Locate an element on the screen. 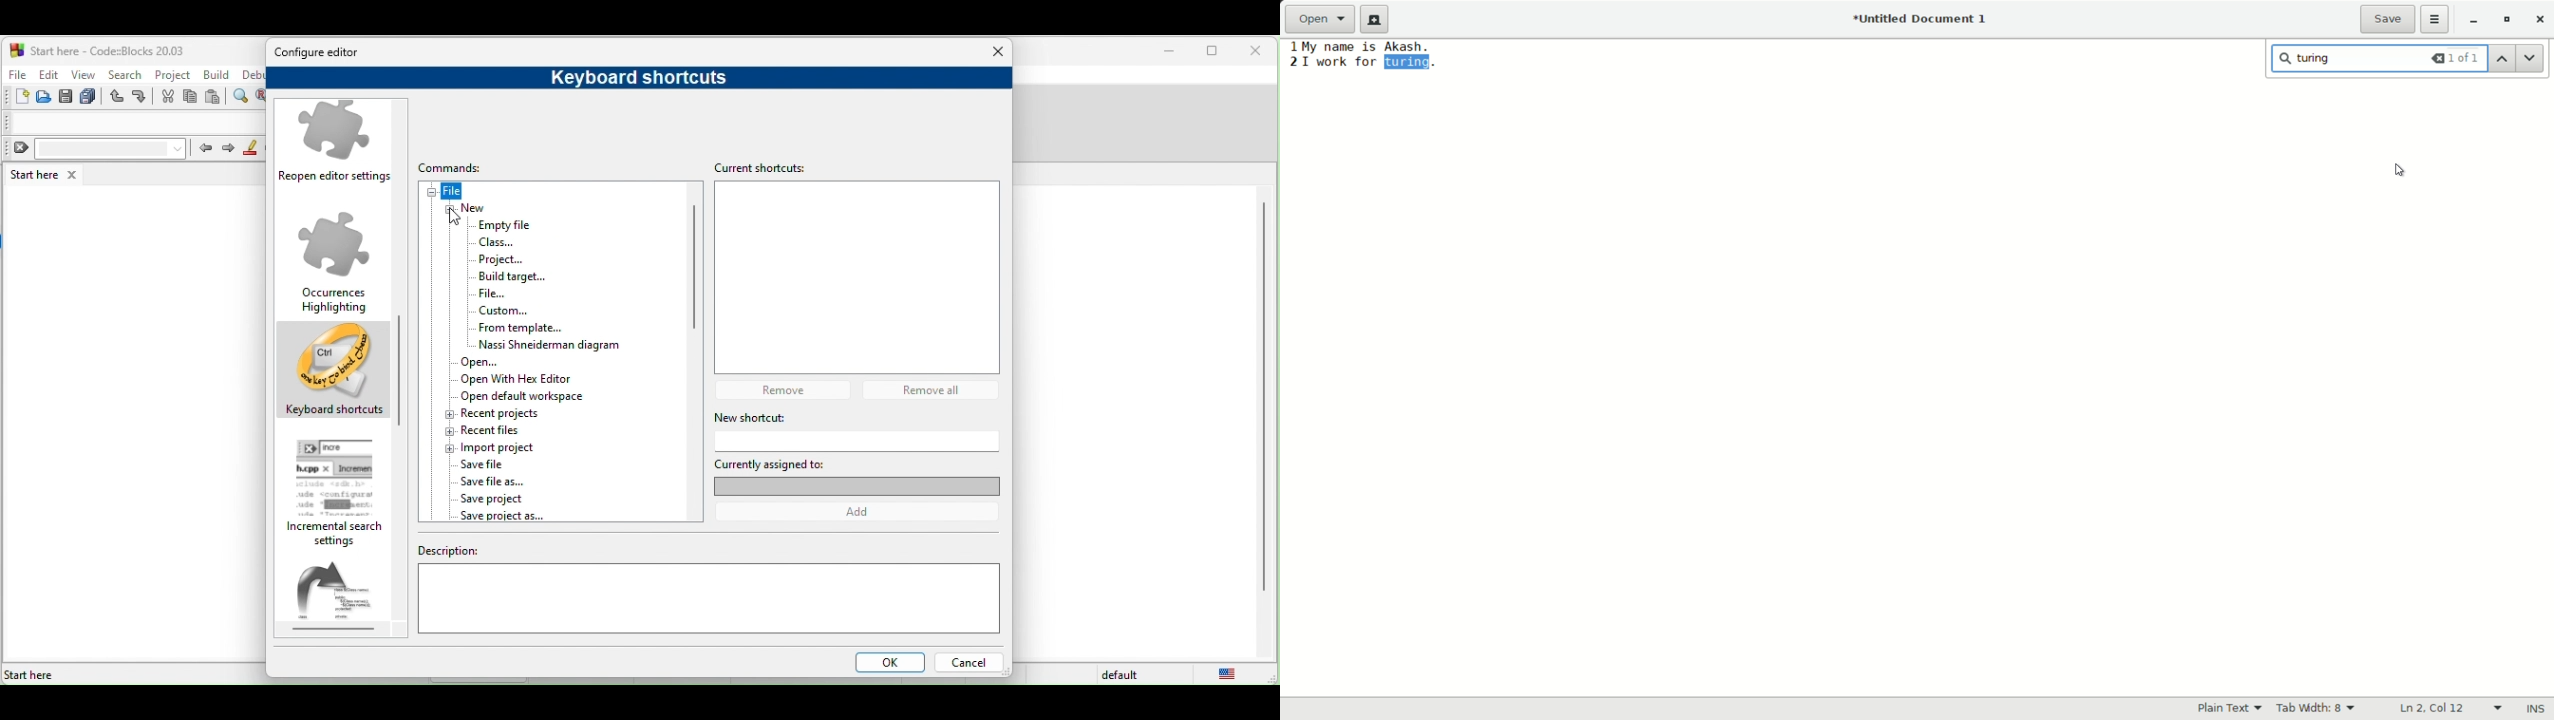 Image resolution: width=2576 pixels, height=728 pixels. custom is located at coordinates (522, 311).